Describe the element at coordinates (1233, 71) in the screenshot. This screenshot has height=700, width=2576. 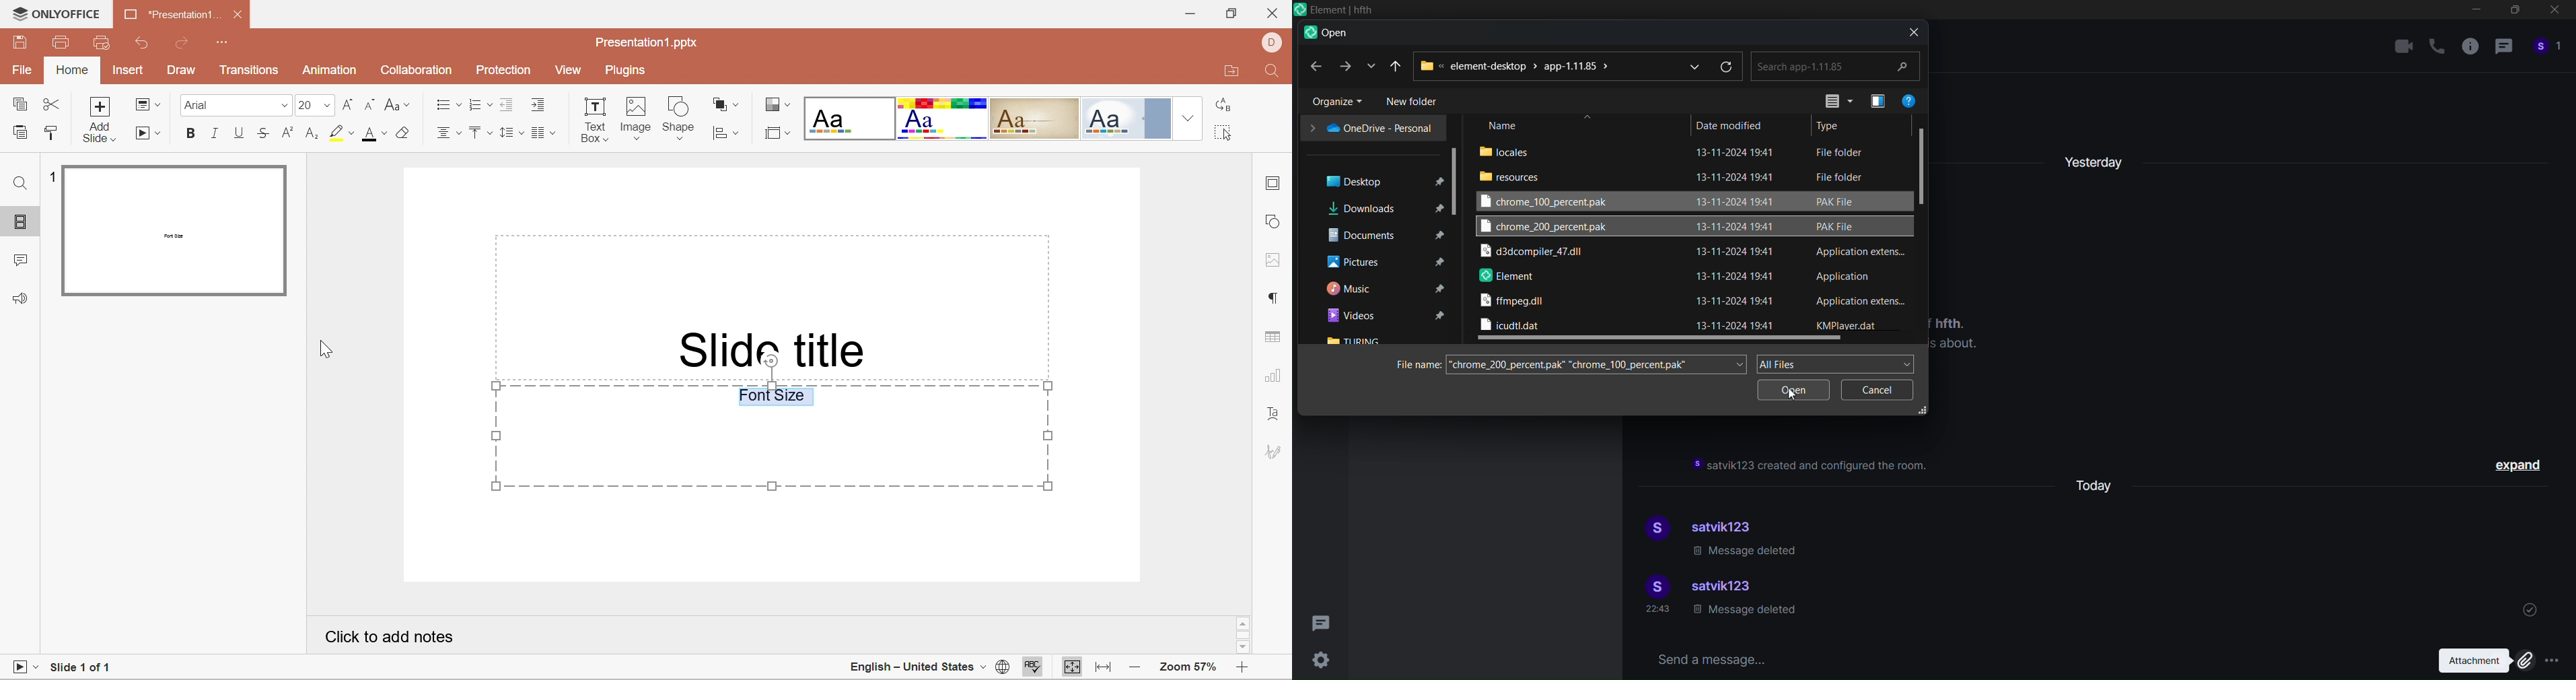
I see `Open file location` at that location.